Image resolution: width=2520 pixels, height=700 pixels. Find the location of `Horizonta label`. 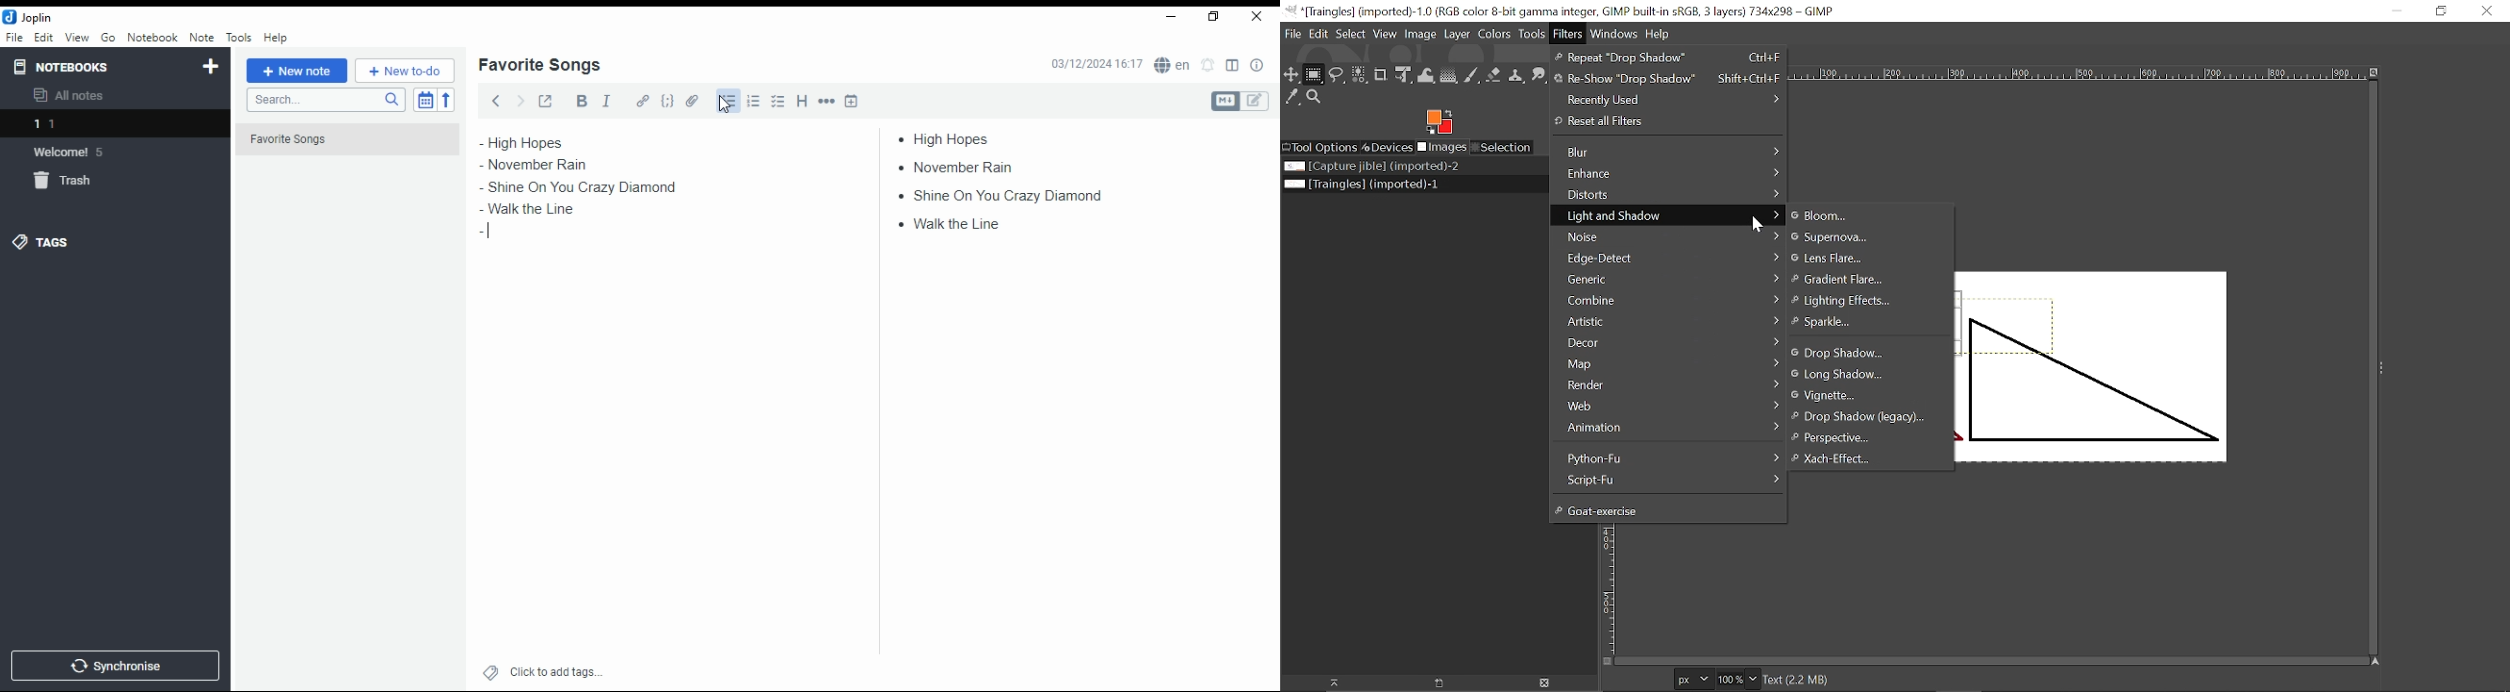

Horizonta label is located at coordinates (2083, 75).